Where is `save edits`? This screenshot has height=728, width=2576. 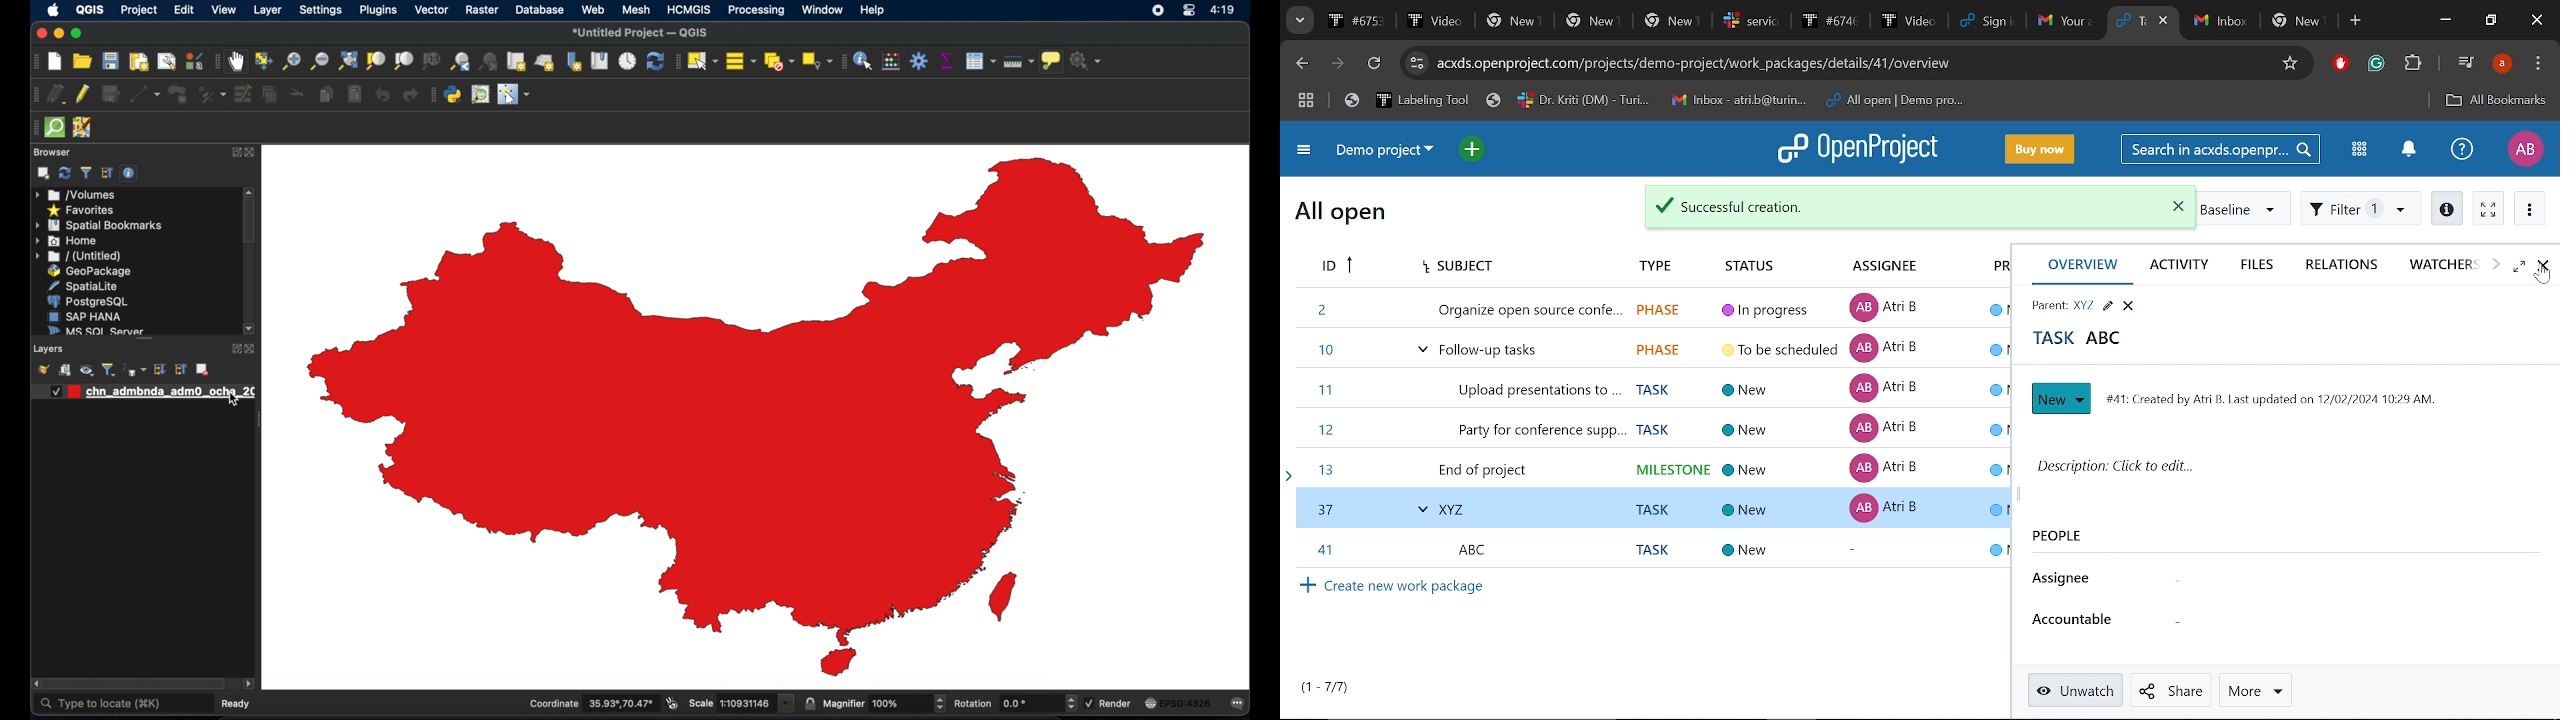
save edits is located at coordinates (111, 95).